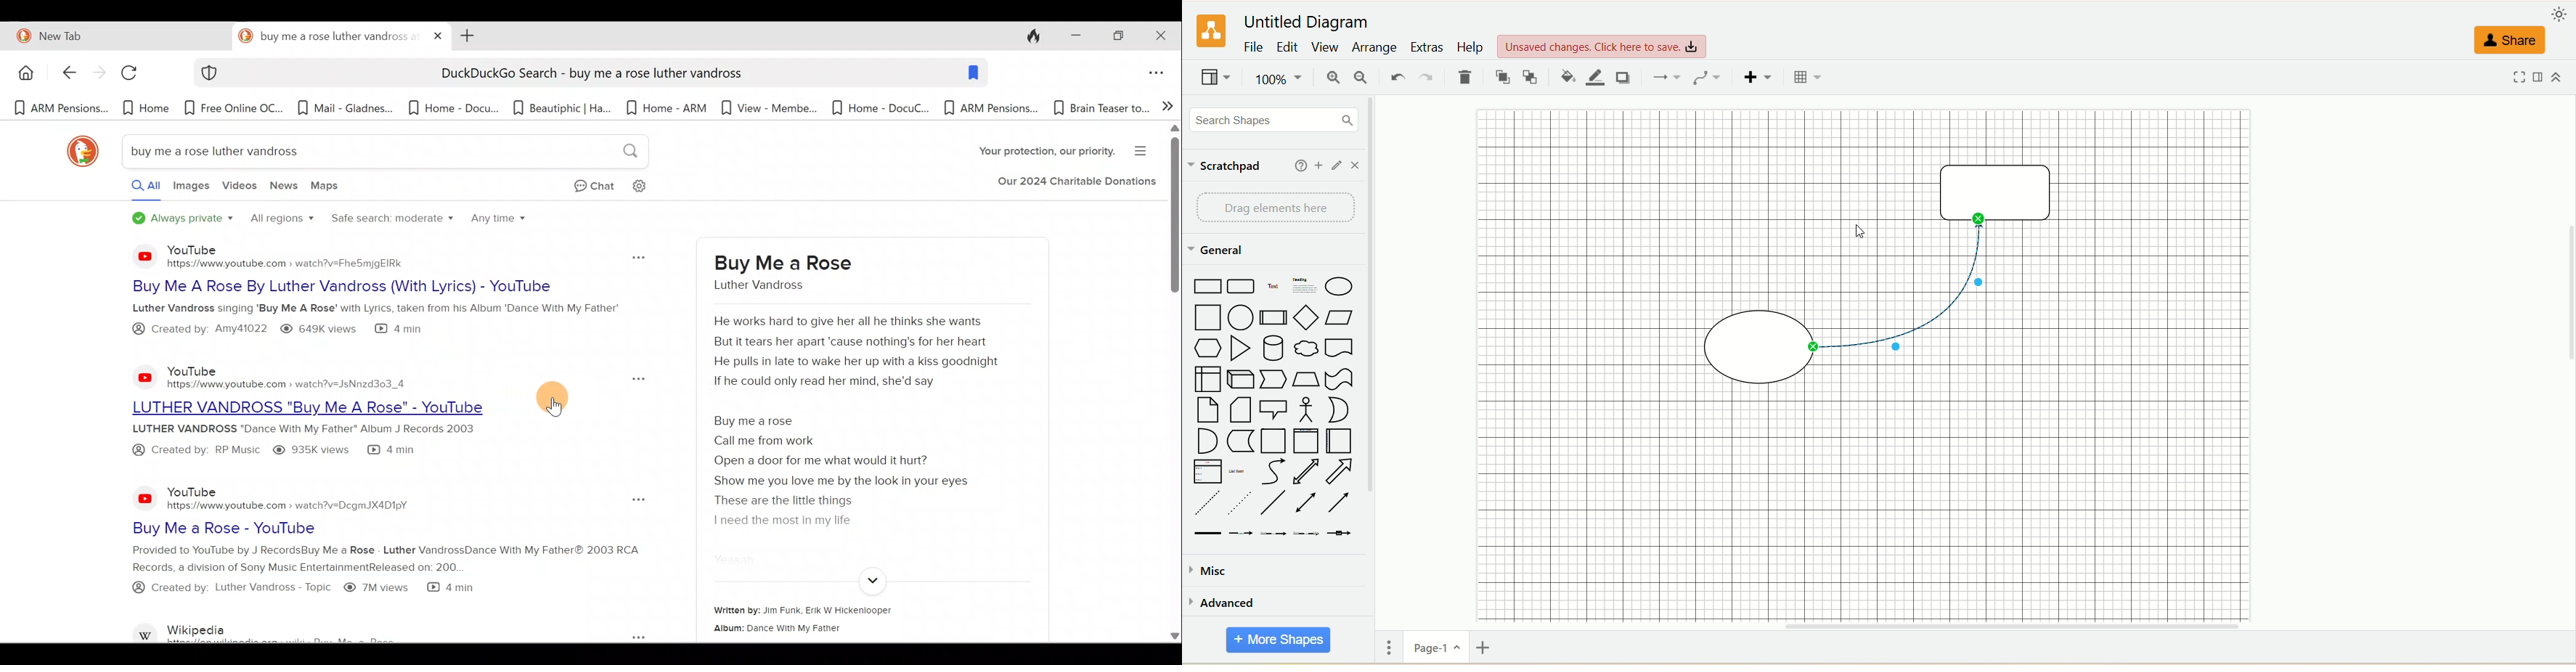 This screenshot has width=2576, height=672. I want to click on Close tab, so click(438, 33).